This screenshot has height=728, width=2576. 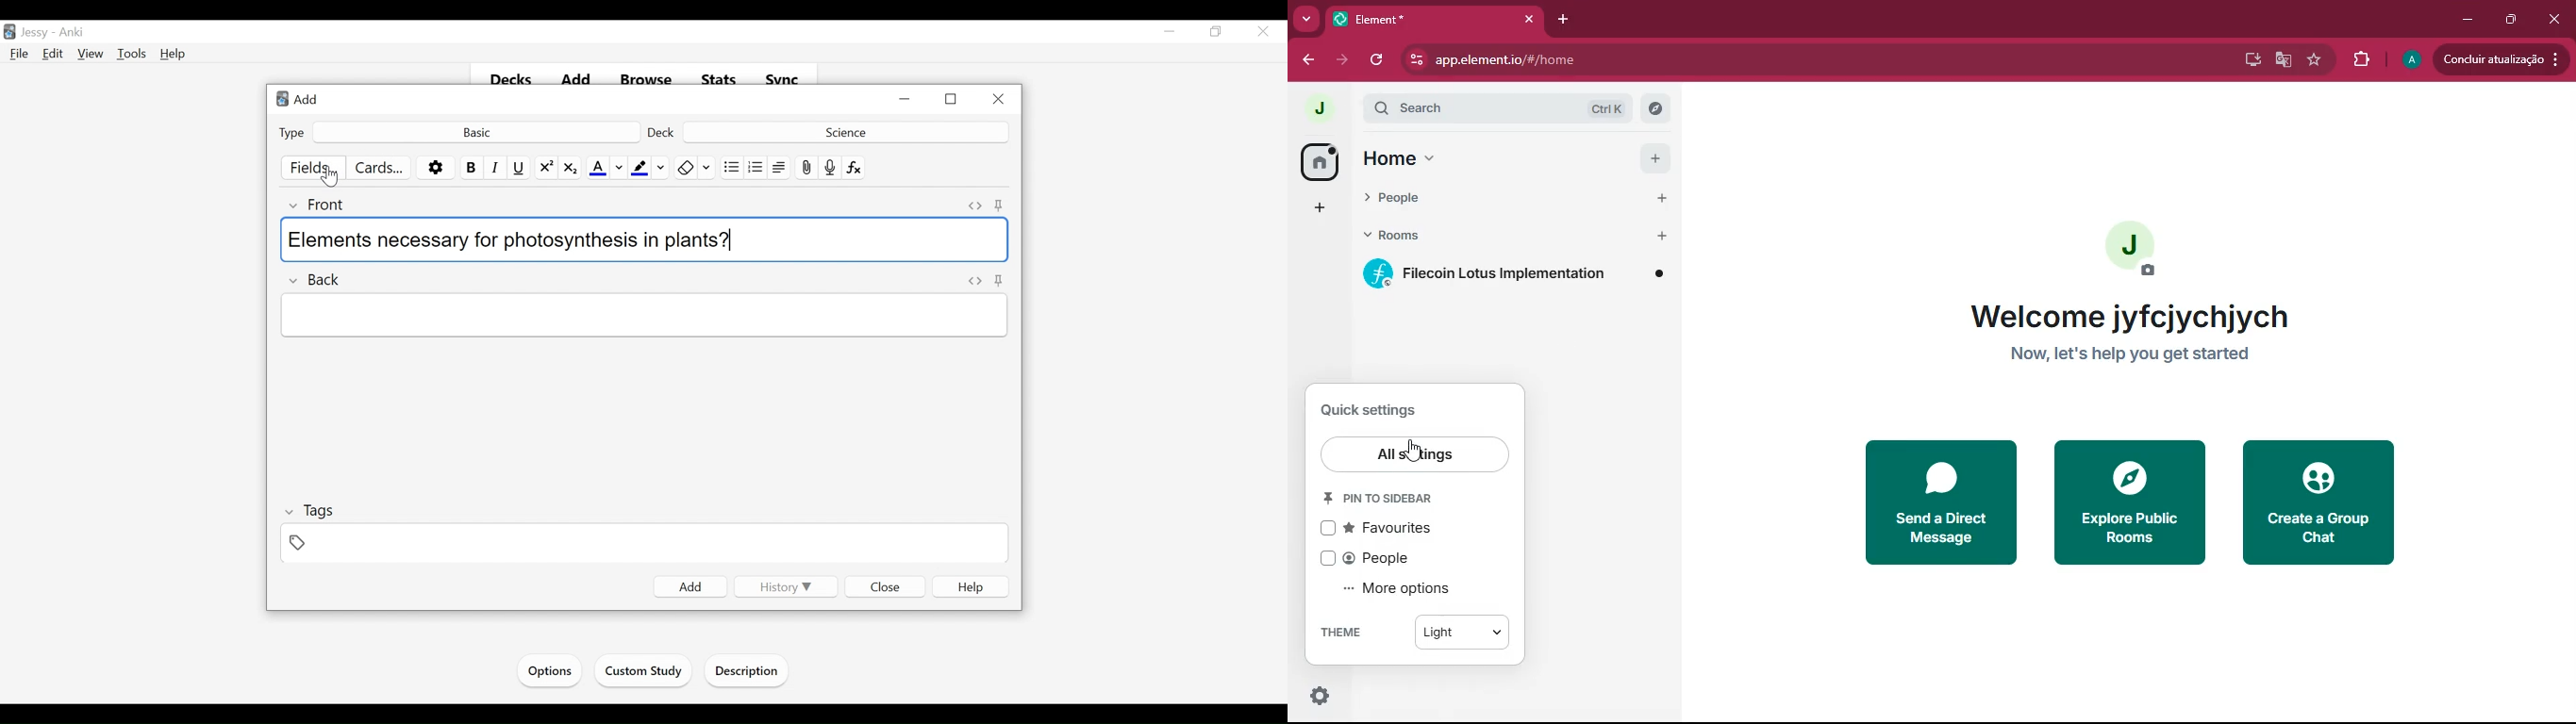 I want to click on desktop, so click(x=2250, y=59).